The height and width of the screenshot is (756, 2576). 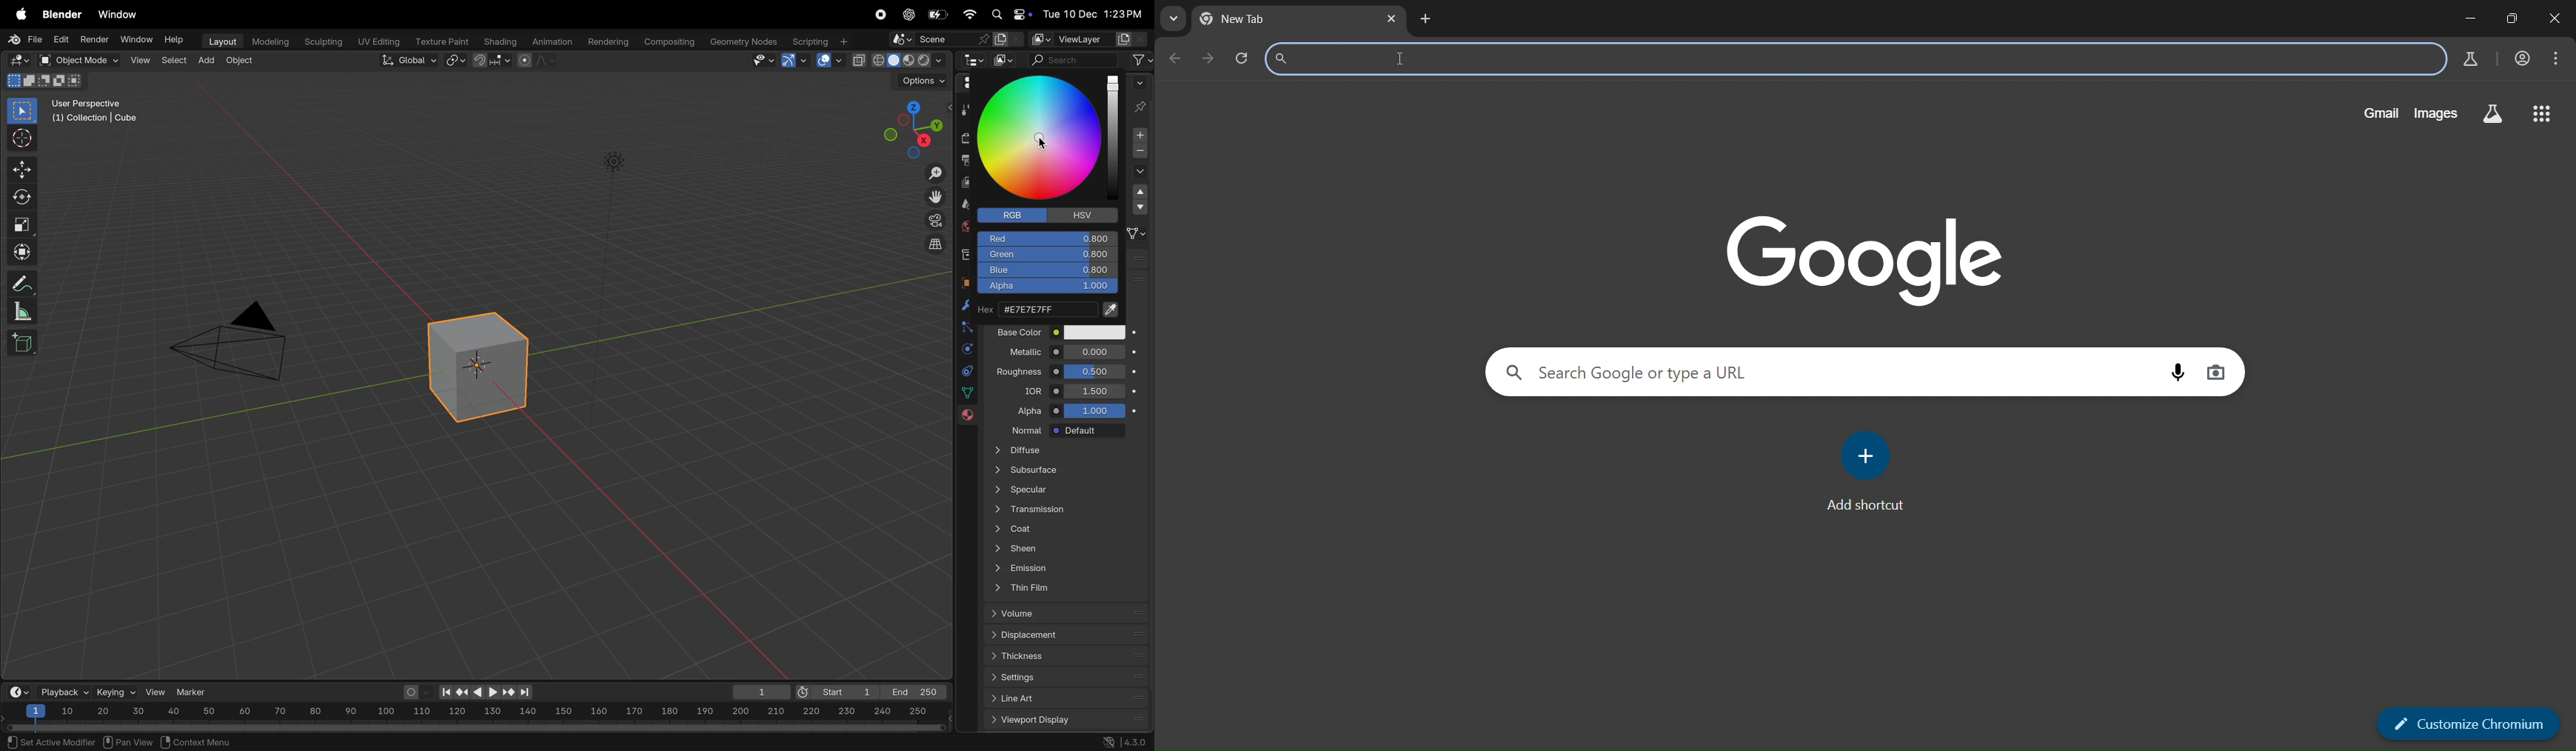 I want to click on thin film, so click(x=1063, y=590).